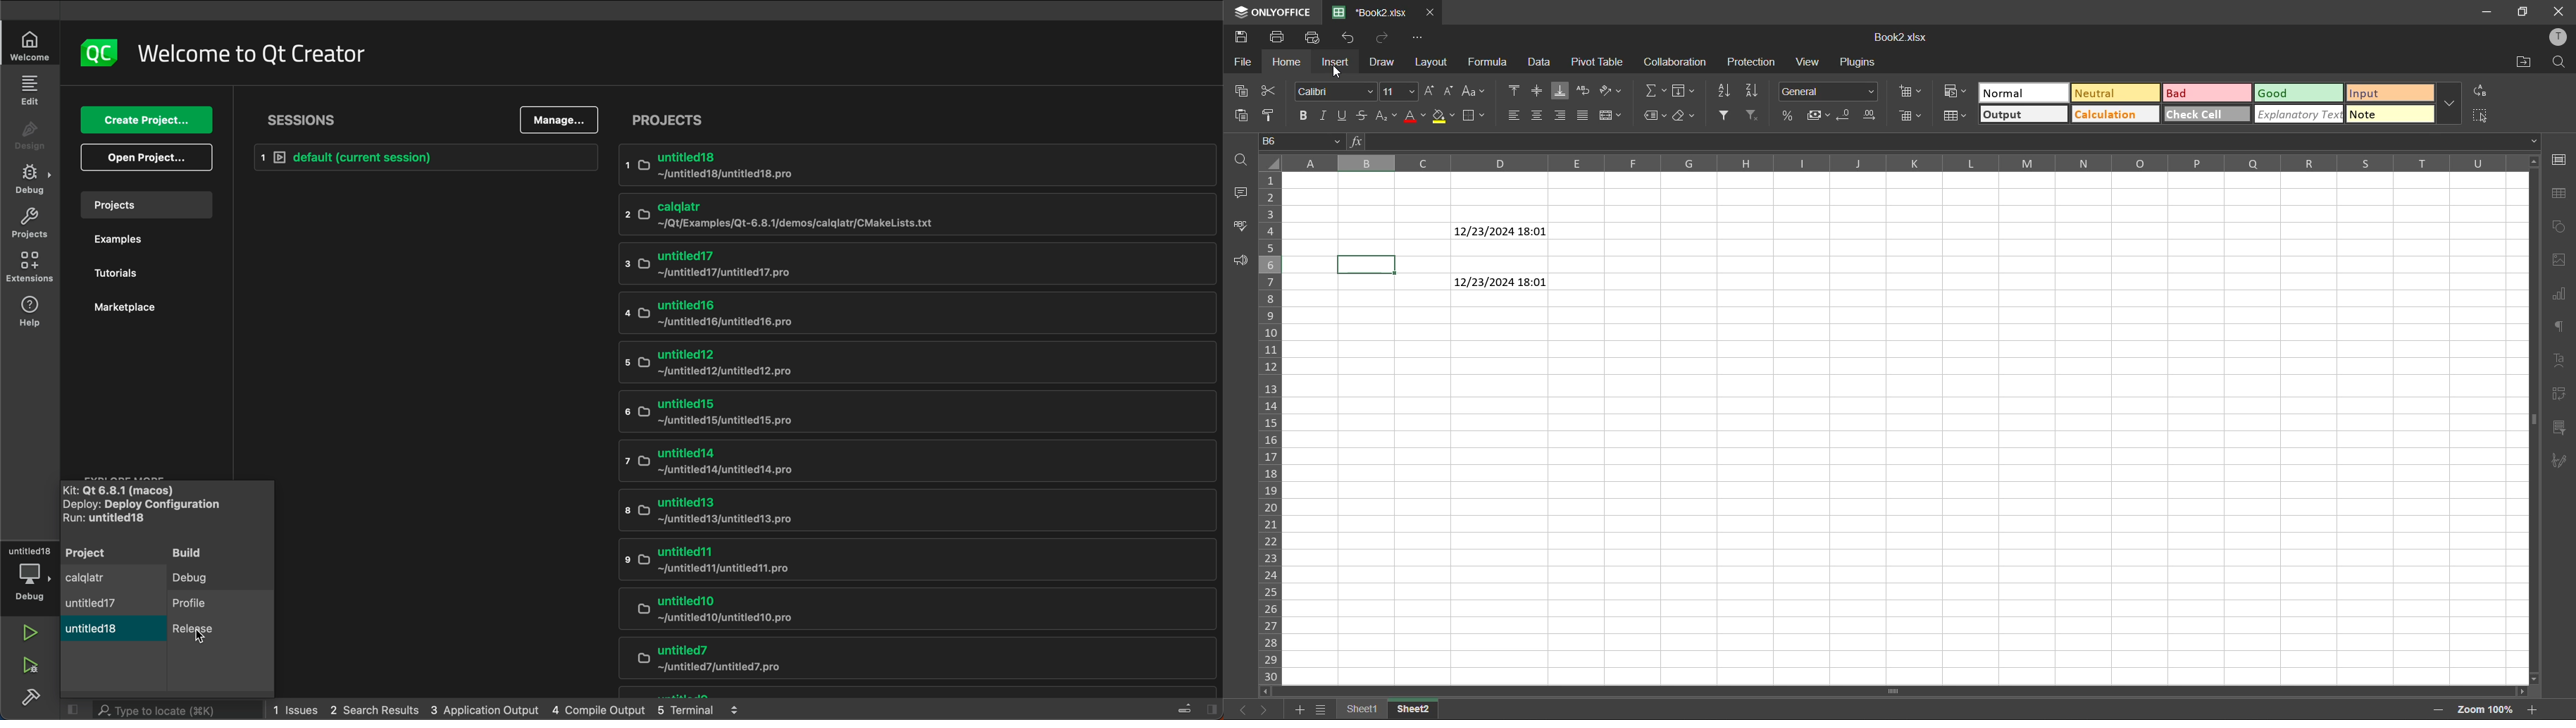 The image size is (2576, 728). Describe the element at coordinates (1912, 116) in the screenshot. I see `delete cells` at that location.